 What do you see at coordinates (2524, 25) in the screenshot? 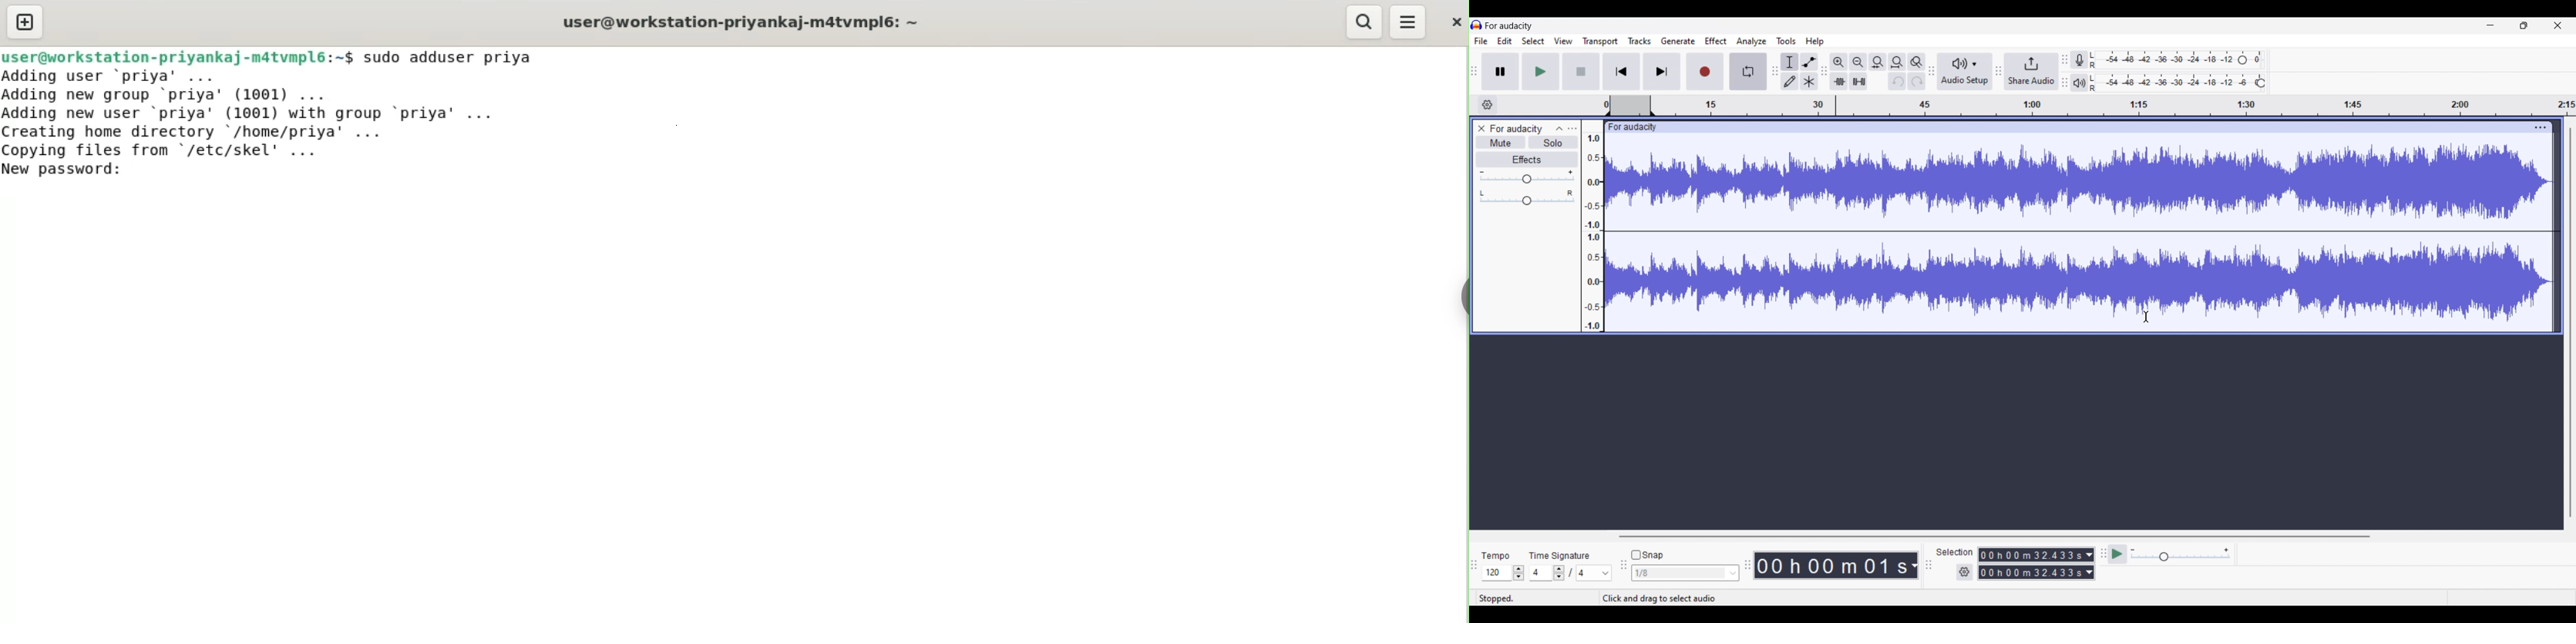
I see `Show in smaller tab` at bounding box center [2524, 25].